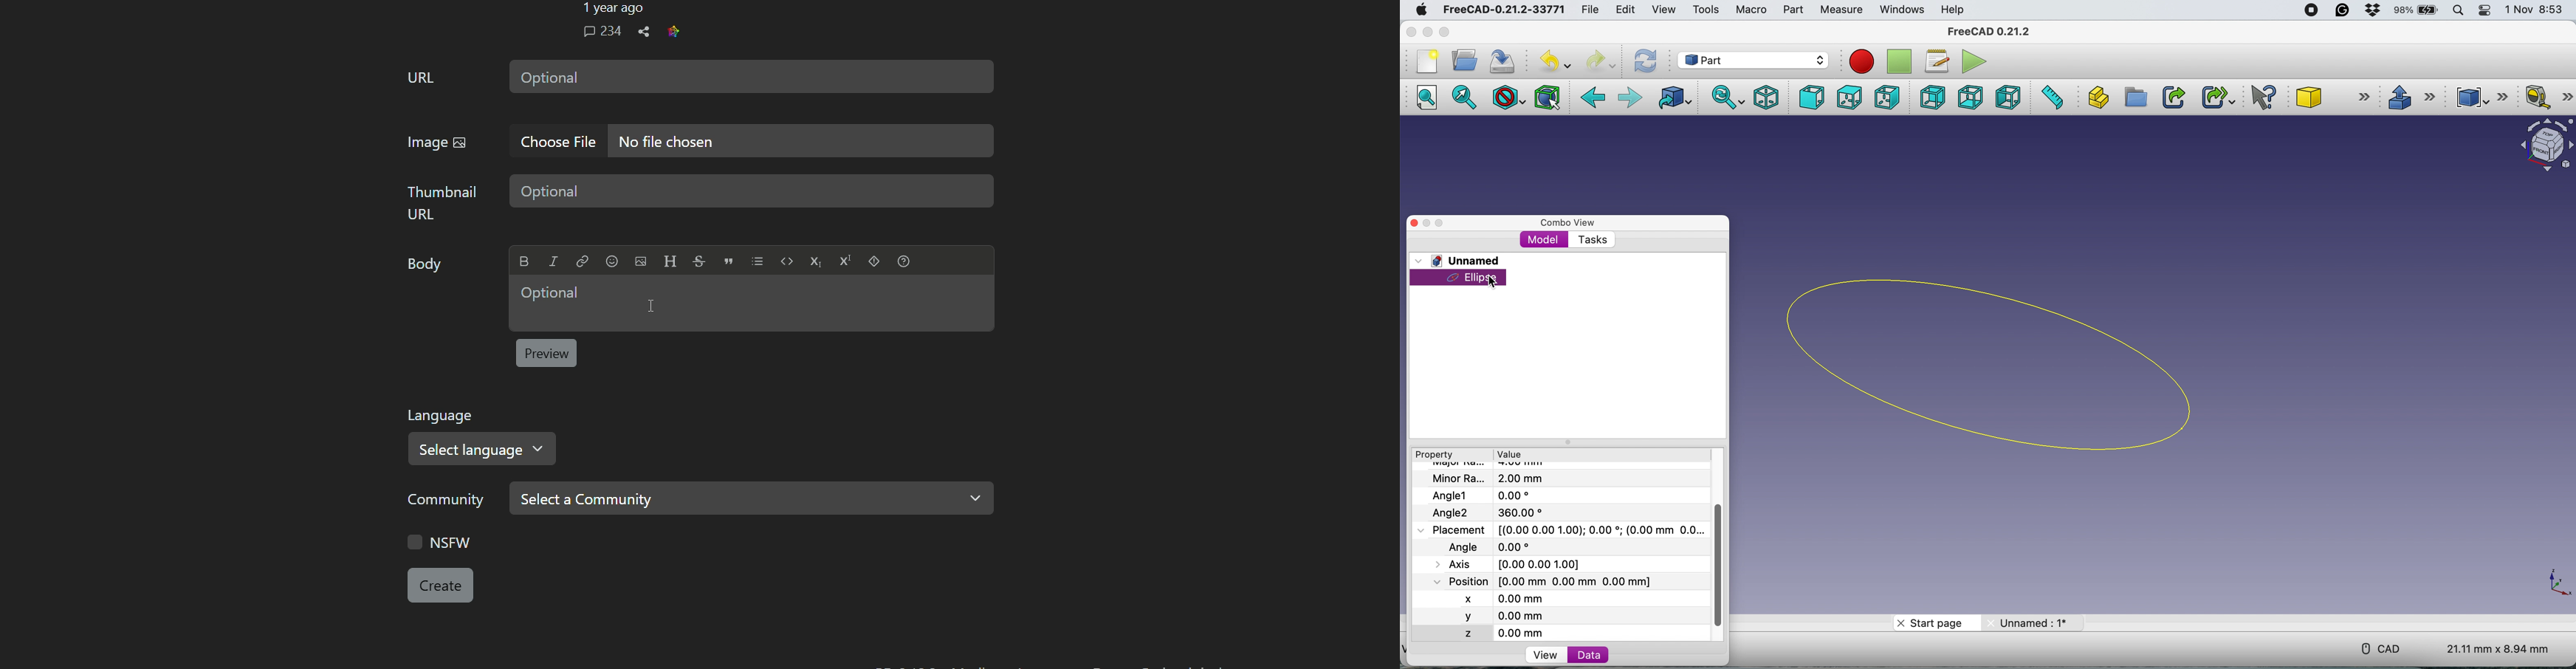  I want to click on bottom, so click(1969, 98).